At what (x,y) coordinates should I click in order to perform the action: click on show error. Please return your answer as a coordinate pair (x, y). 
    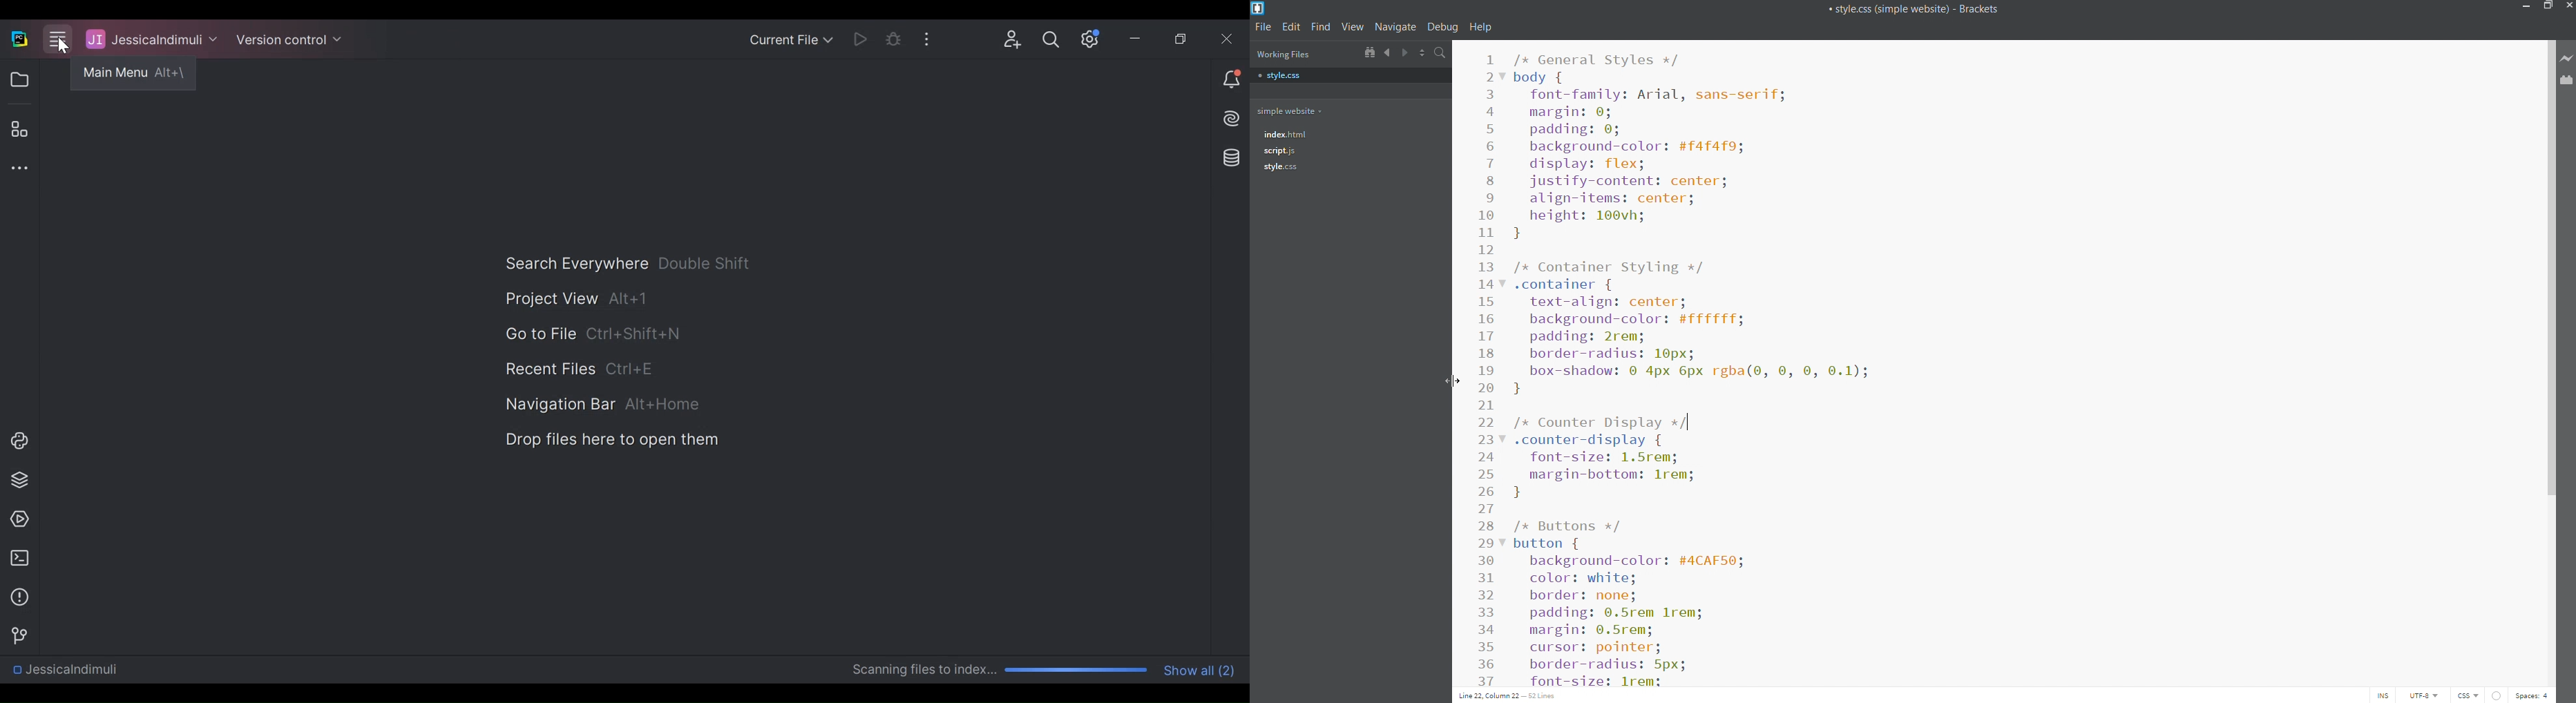
    Looking at the image, I should click on (2497, 695).